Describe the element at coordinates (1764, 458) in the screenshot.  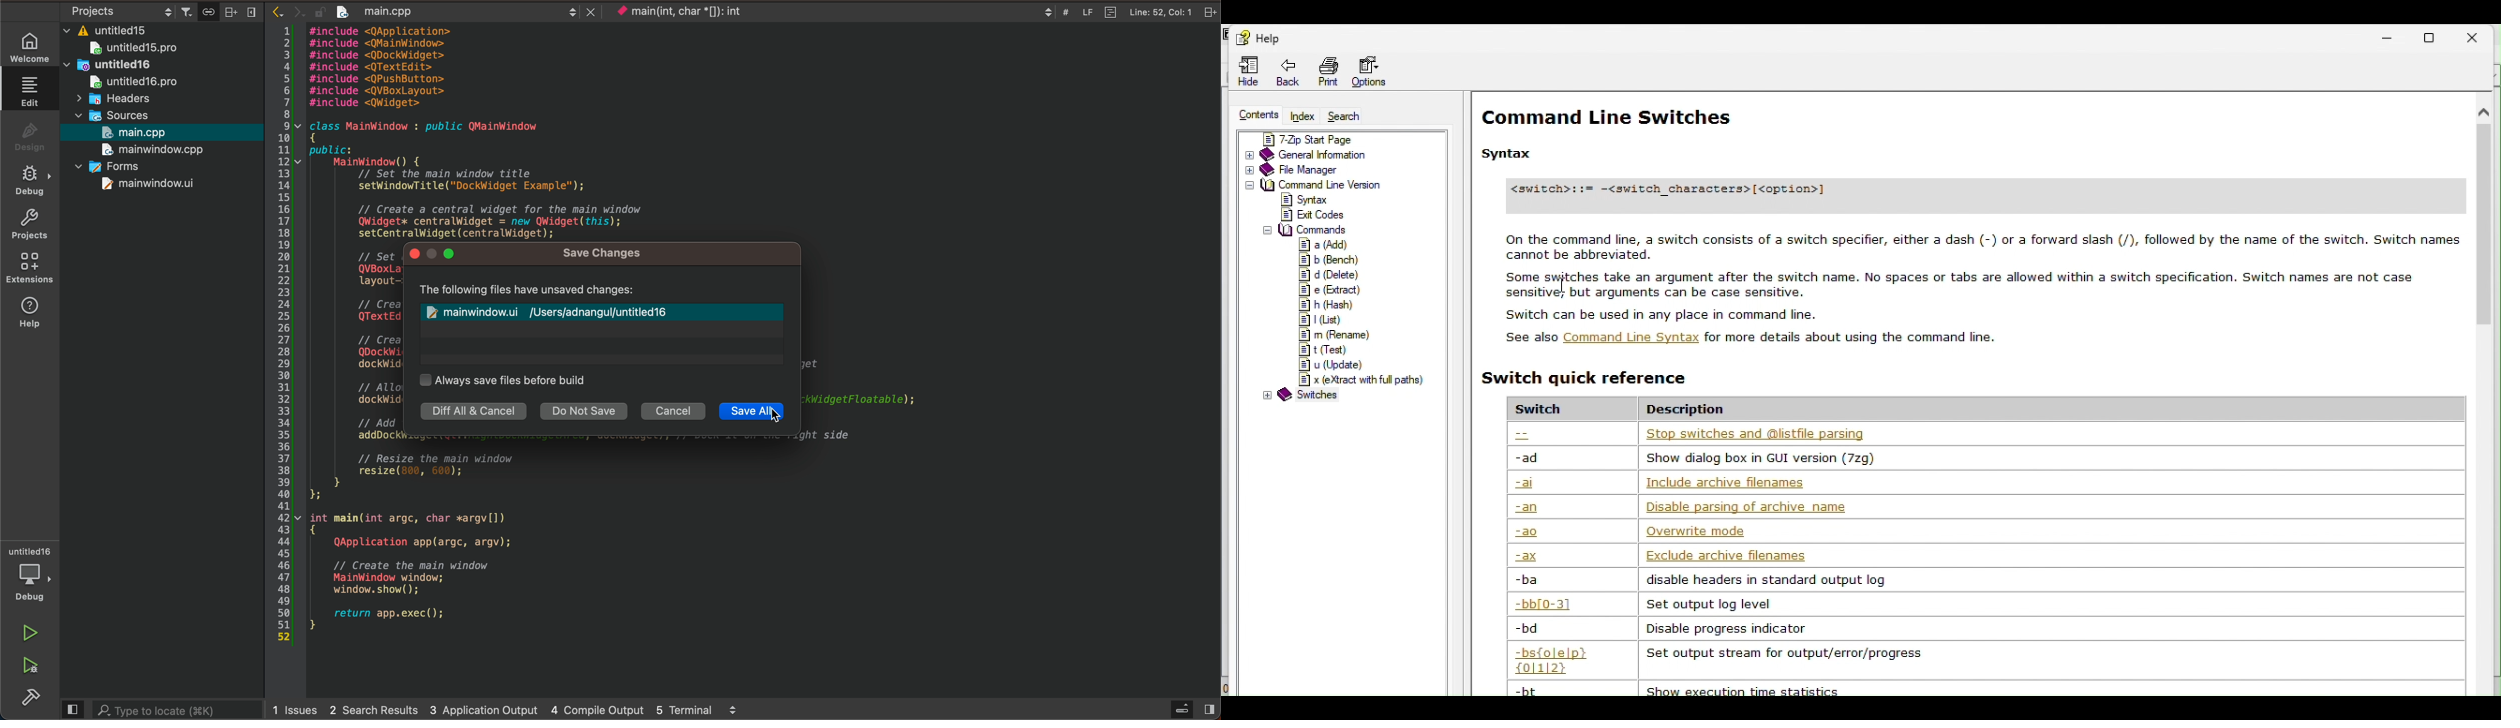
I see `show dialog box in GUI version` at that location.